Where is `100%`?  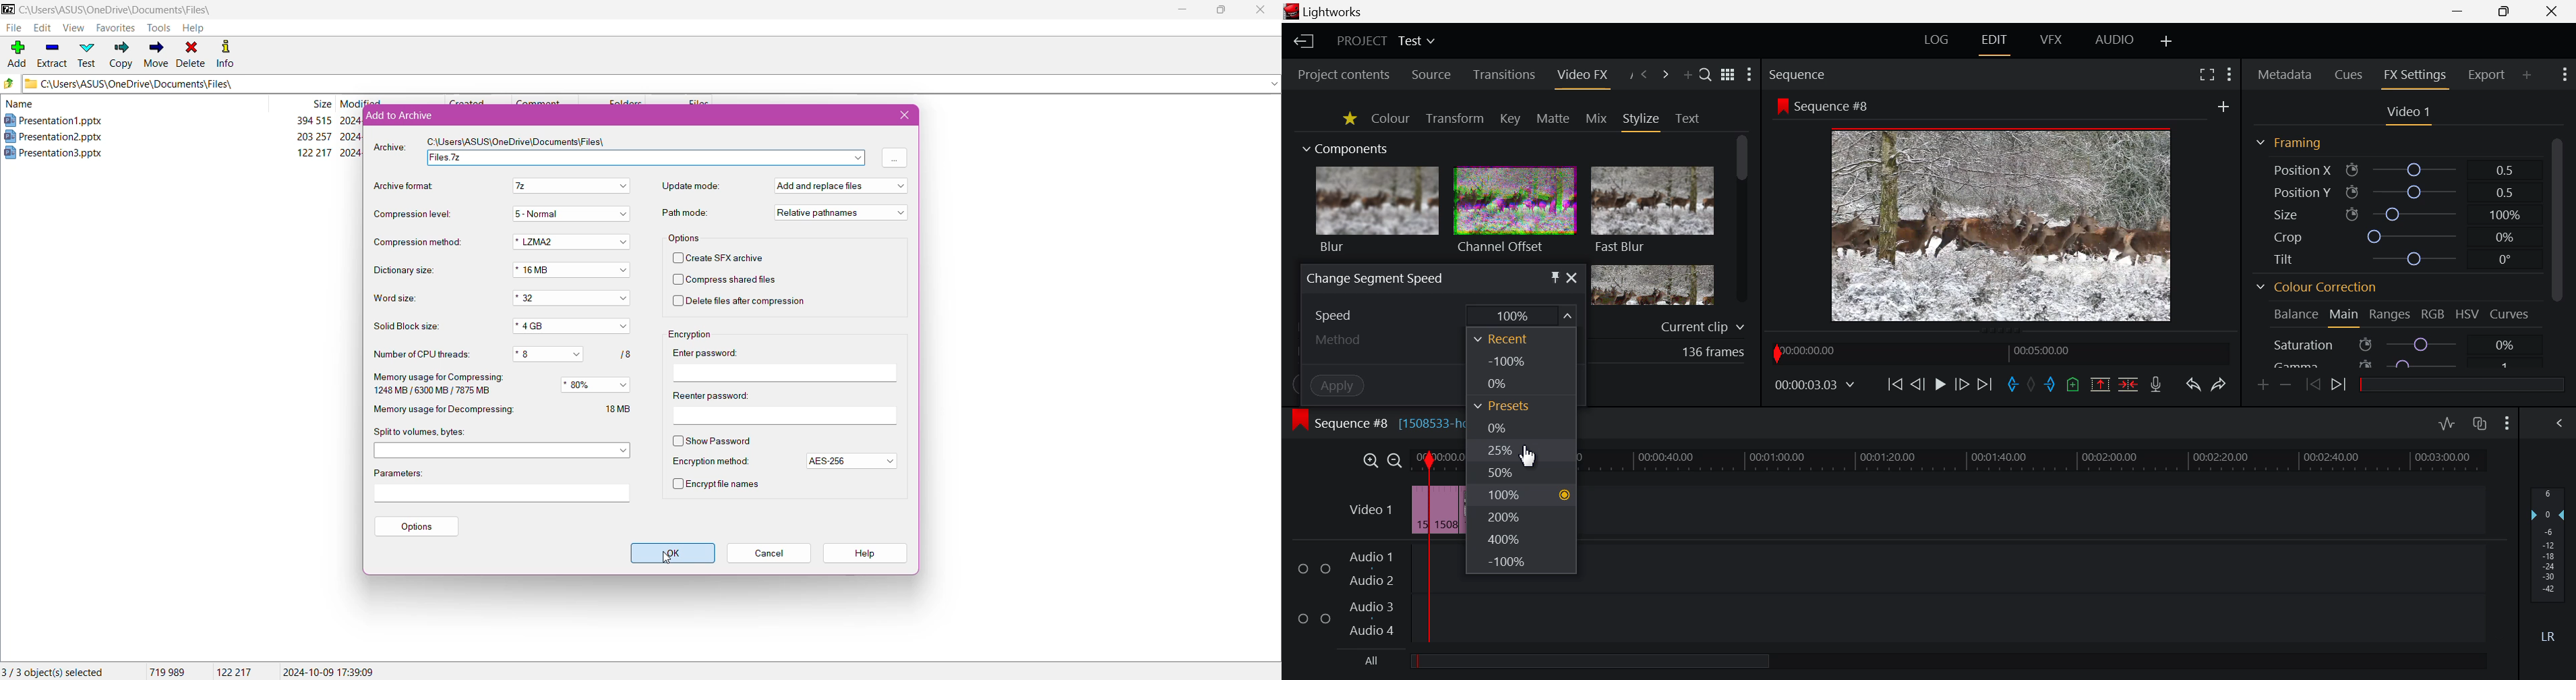 100% is located at coordinates (1520, 494).